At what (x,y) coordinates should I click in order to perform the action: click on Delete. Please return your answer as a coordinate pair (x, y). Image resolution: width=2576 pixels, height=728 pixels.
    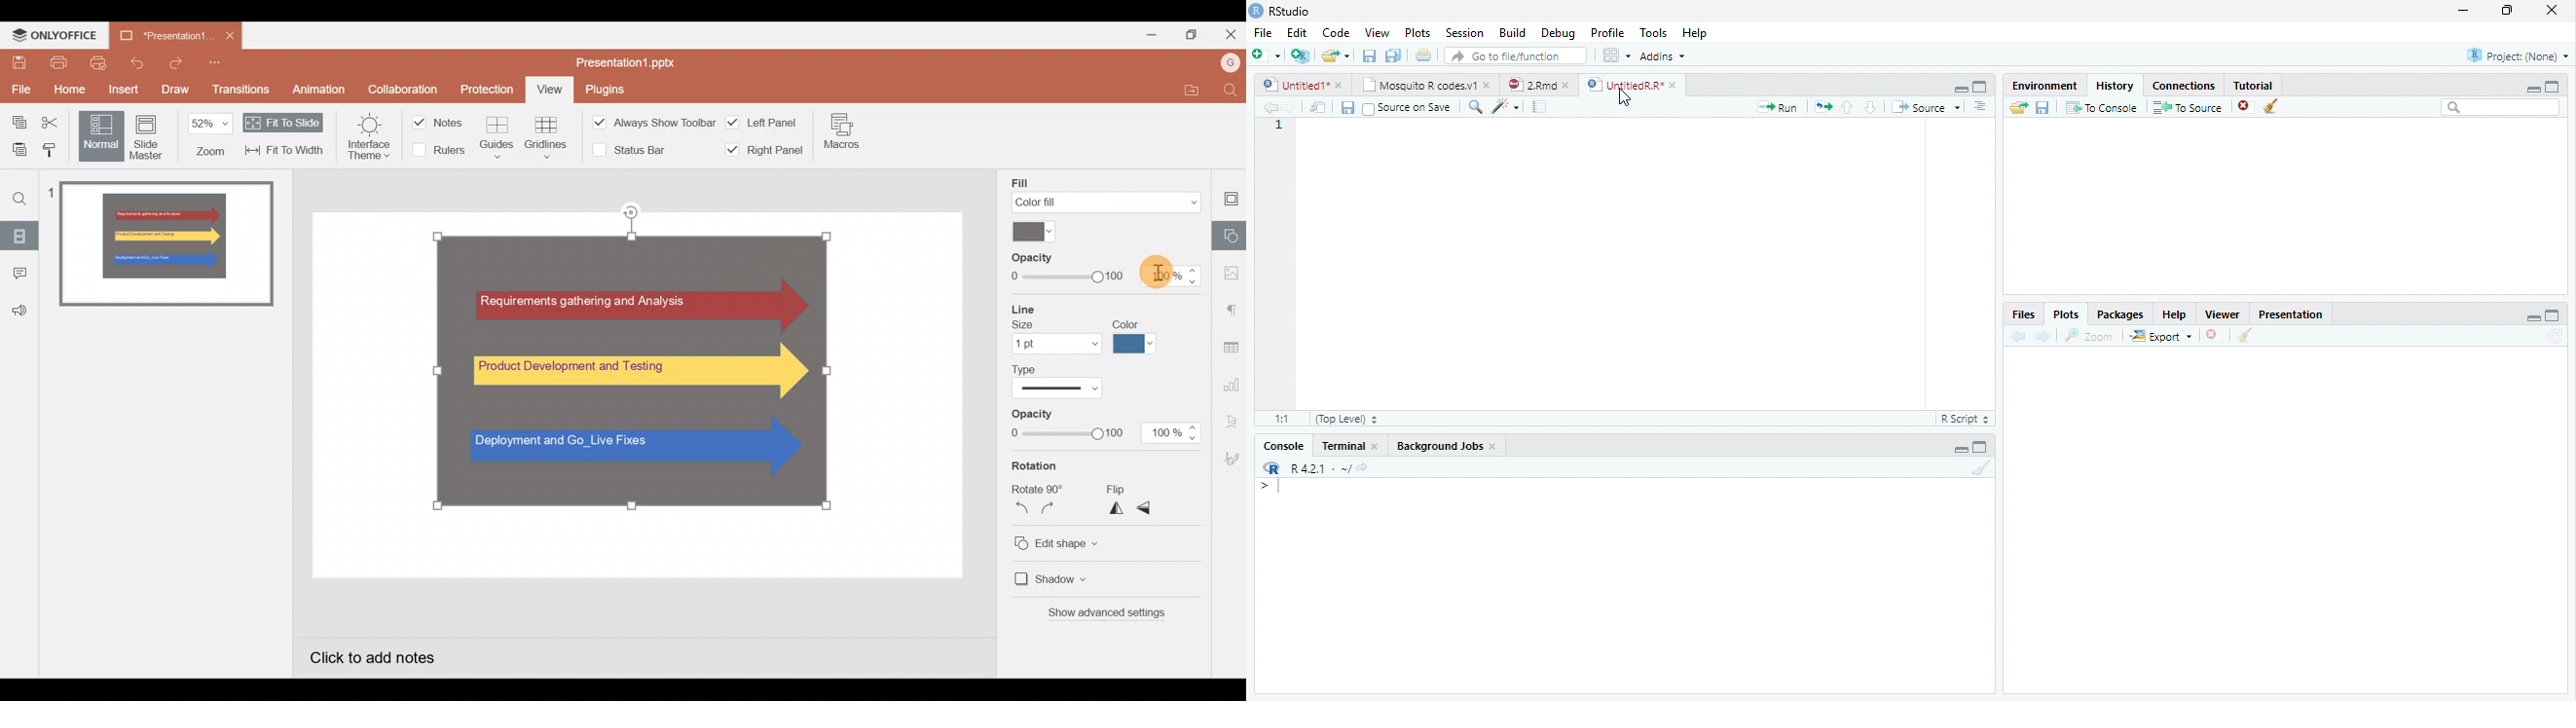
    Looking at the image, I should click on (2212, 335).